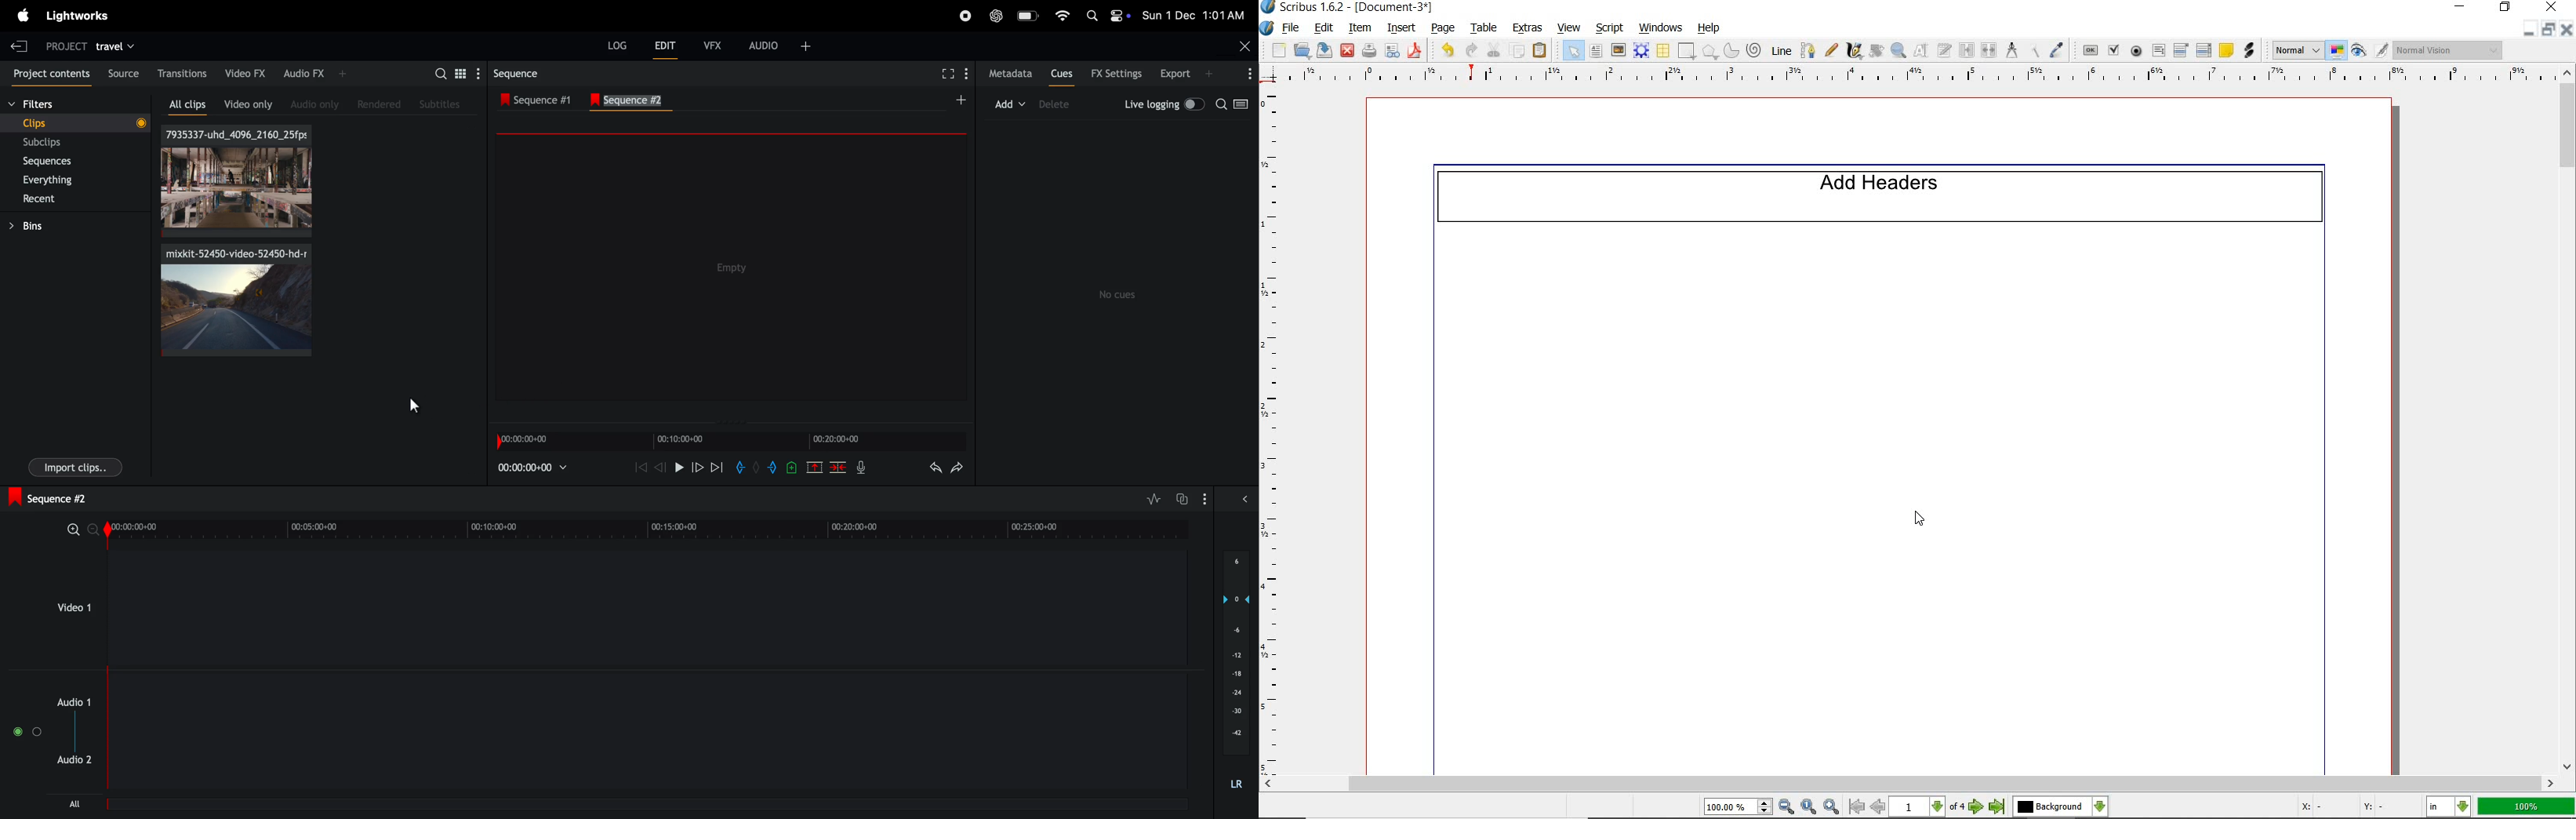 The image size is (2576, 840). I want to click on print, so click(1370, 51).